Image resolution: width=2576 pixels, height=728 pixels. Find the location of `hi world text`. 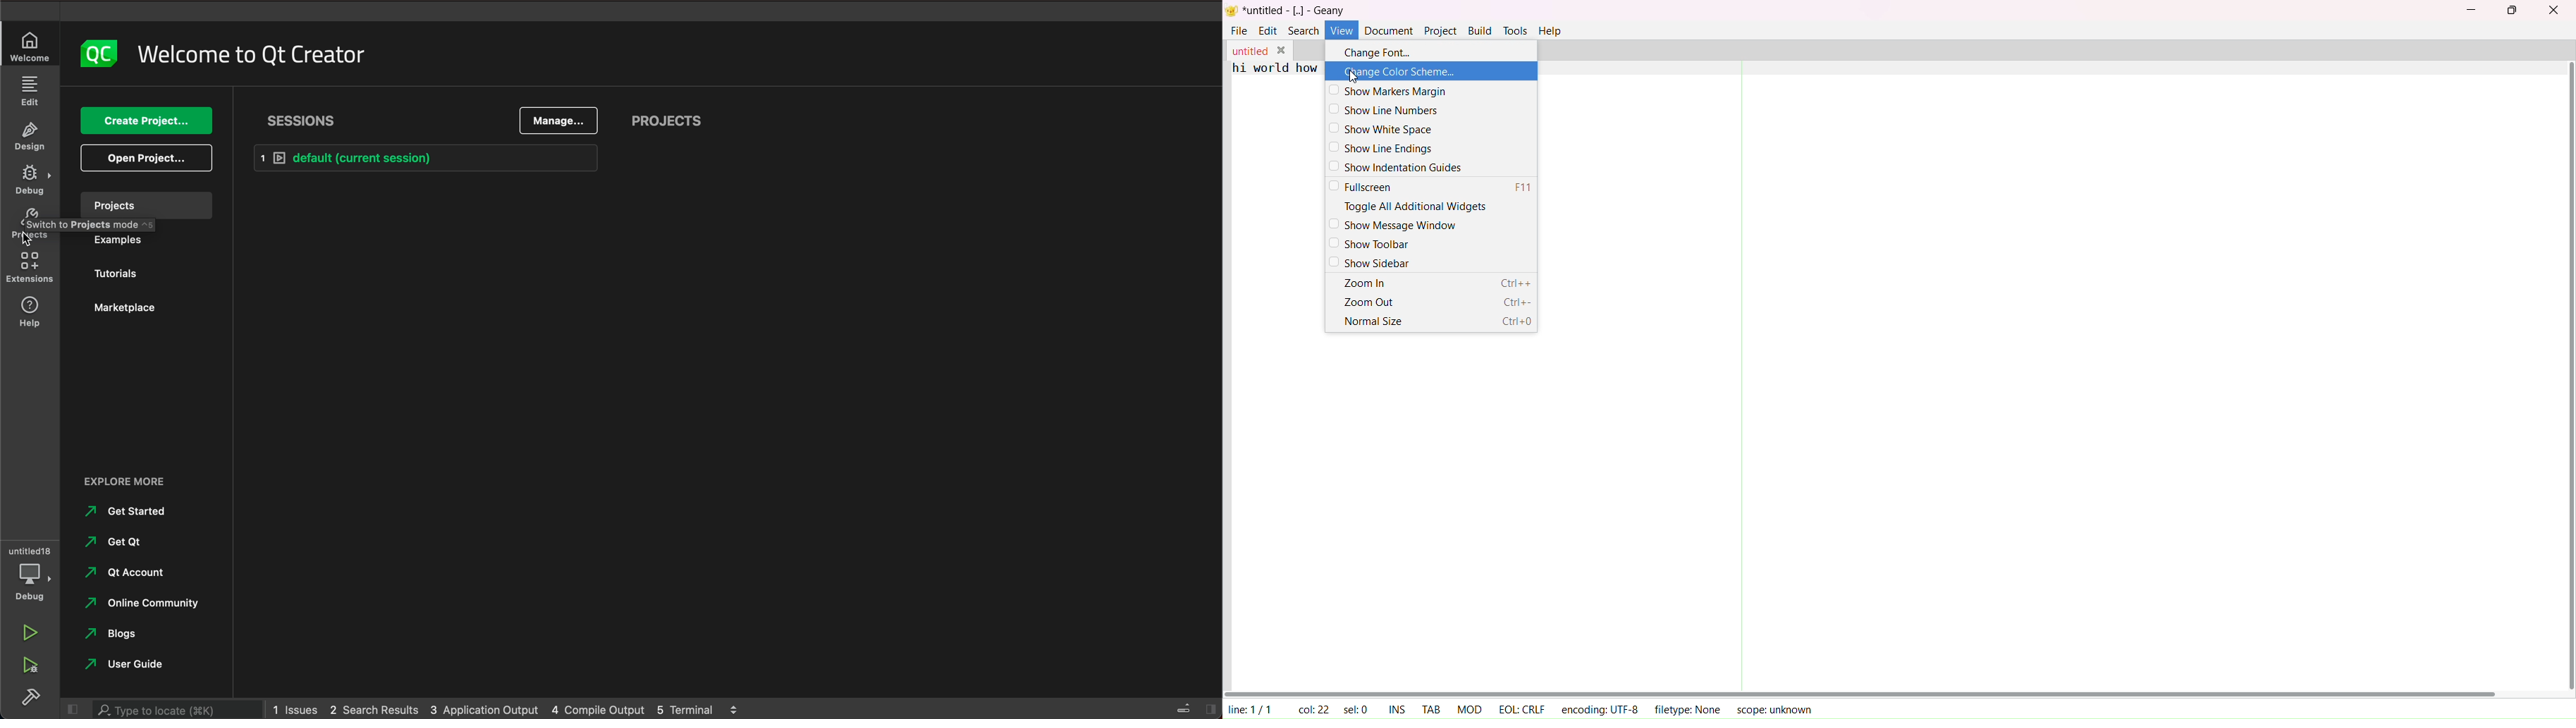

hi world text is located at coordinates (1276, 77).